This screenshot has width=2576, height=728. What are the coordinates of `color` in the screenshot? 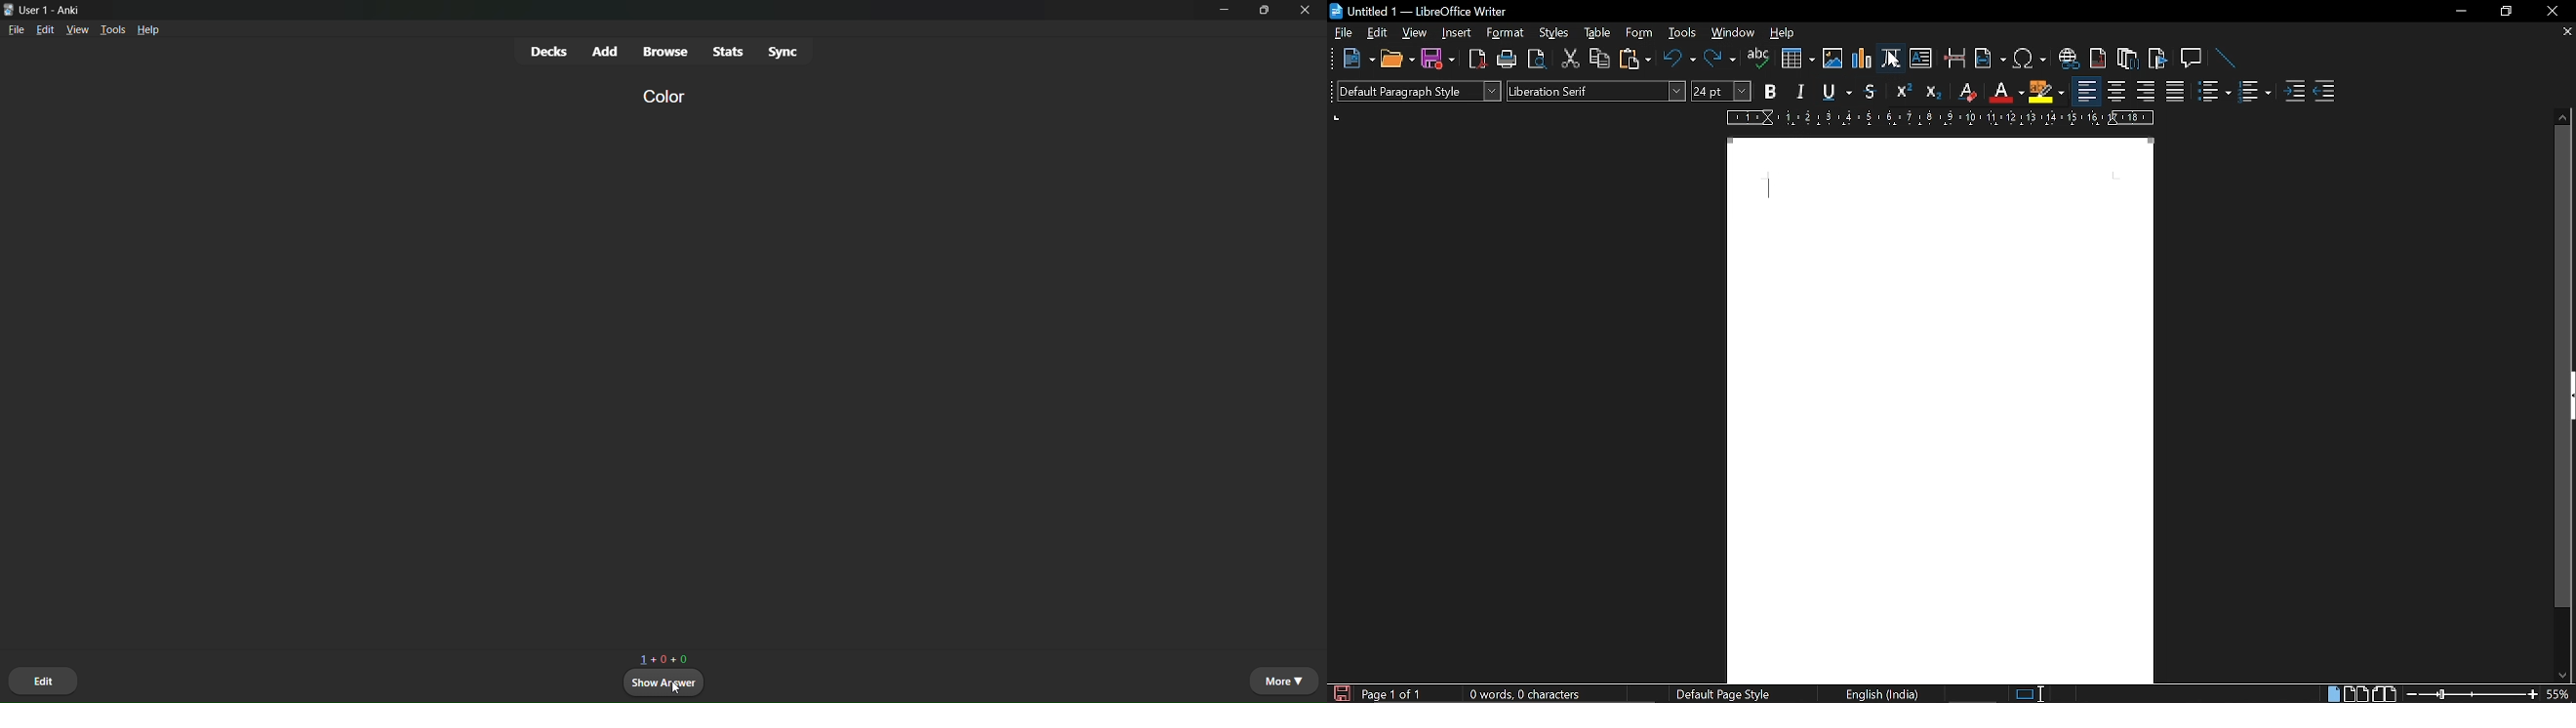 It's located at (661, 95).